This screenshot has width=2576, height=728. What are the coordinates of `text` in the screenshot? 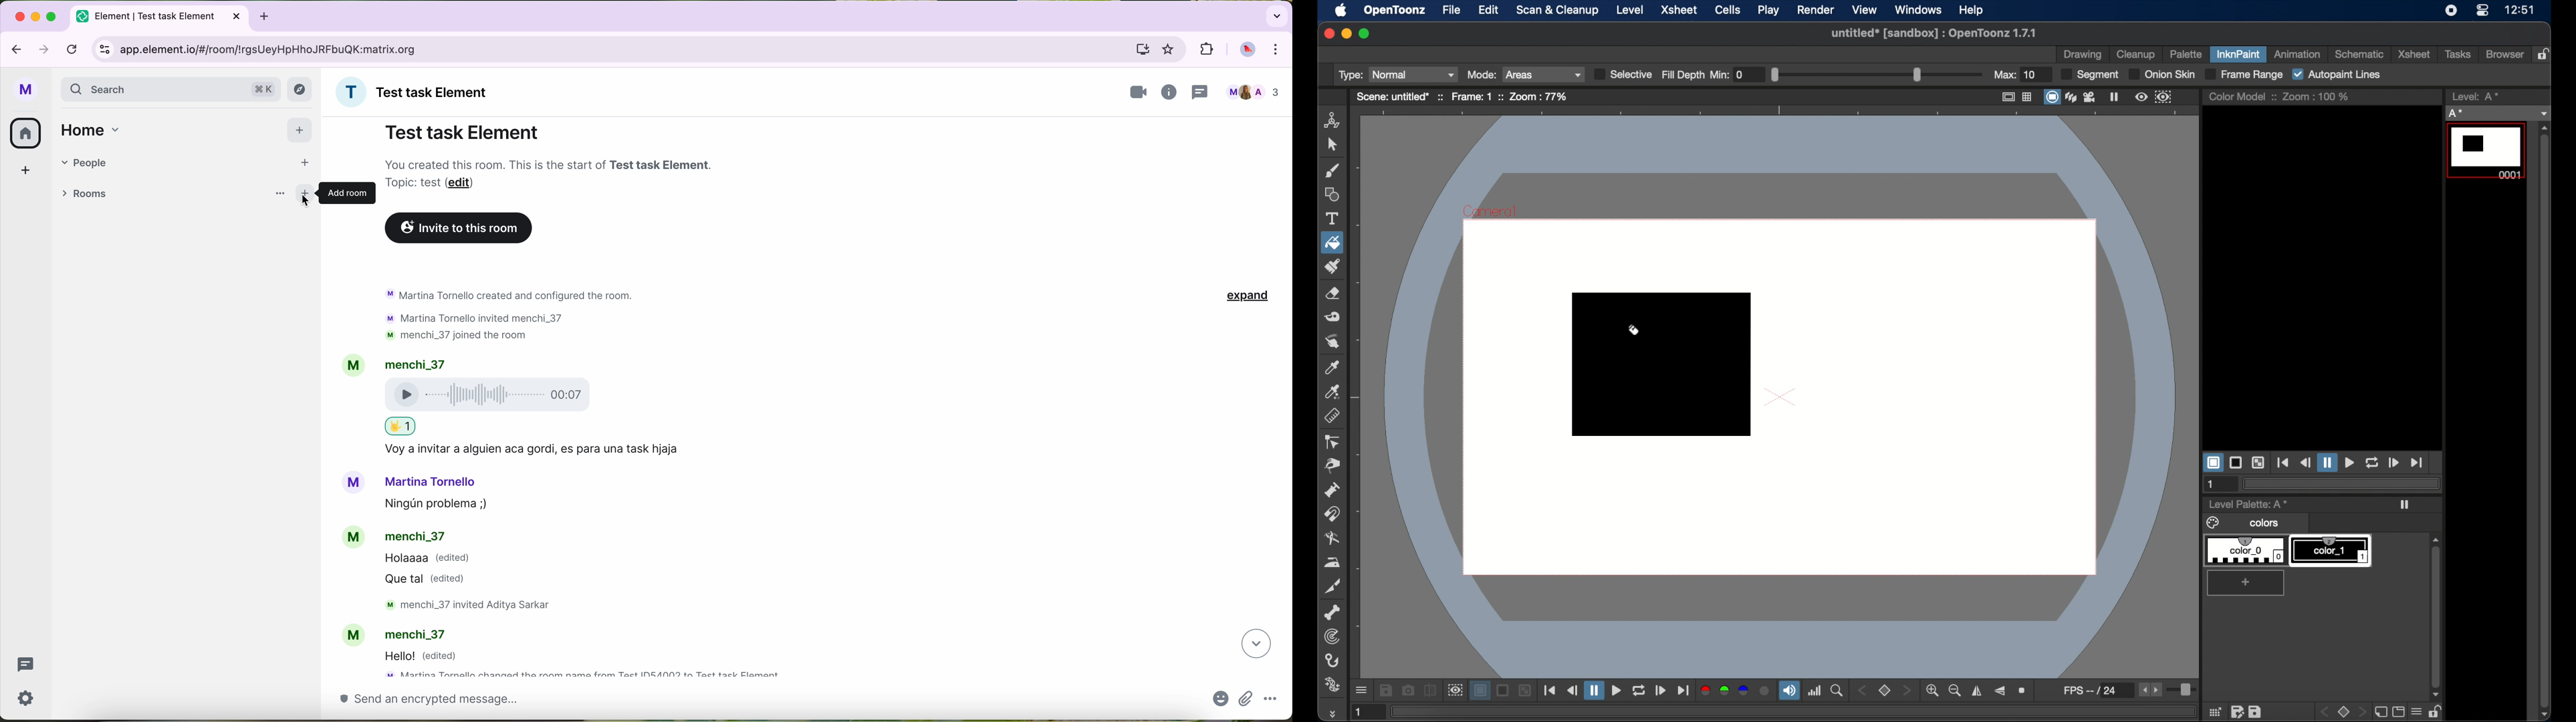 It's located at (401, 426).